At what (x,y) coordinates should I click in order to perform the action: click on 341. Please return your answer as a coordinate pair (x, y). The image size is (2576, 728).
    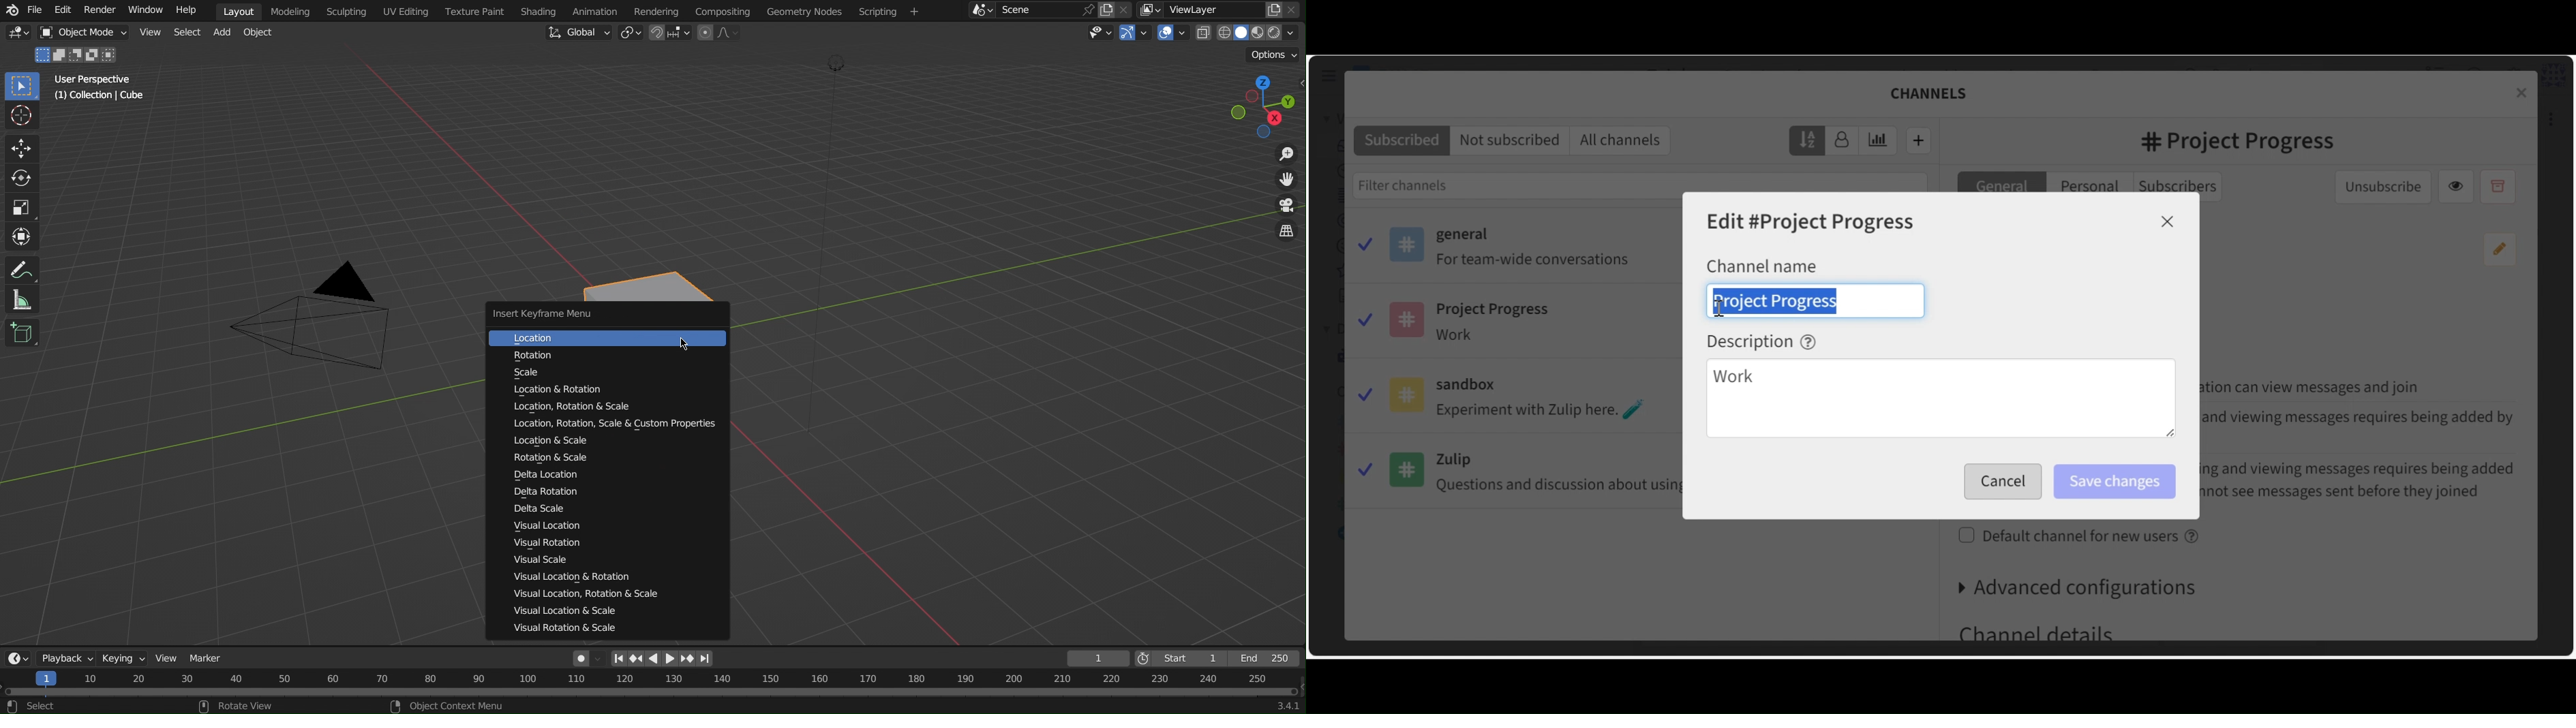
    Looking at the image, I should click on (1275, 707).